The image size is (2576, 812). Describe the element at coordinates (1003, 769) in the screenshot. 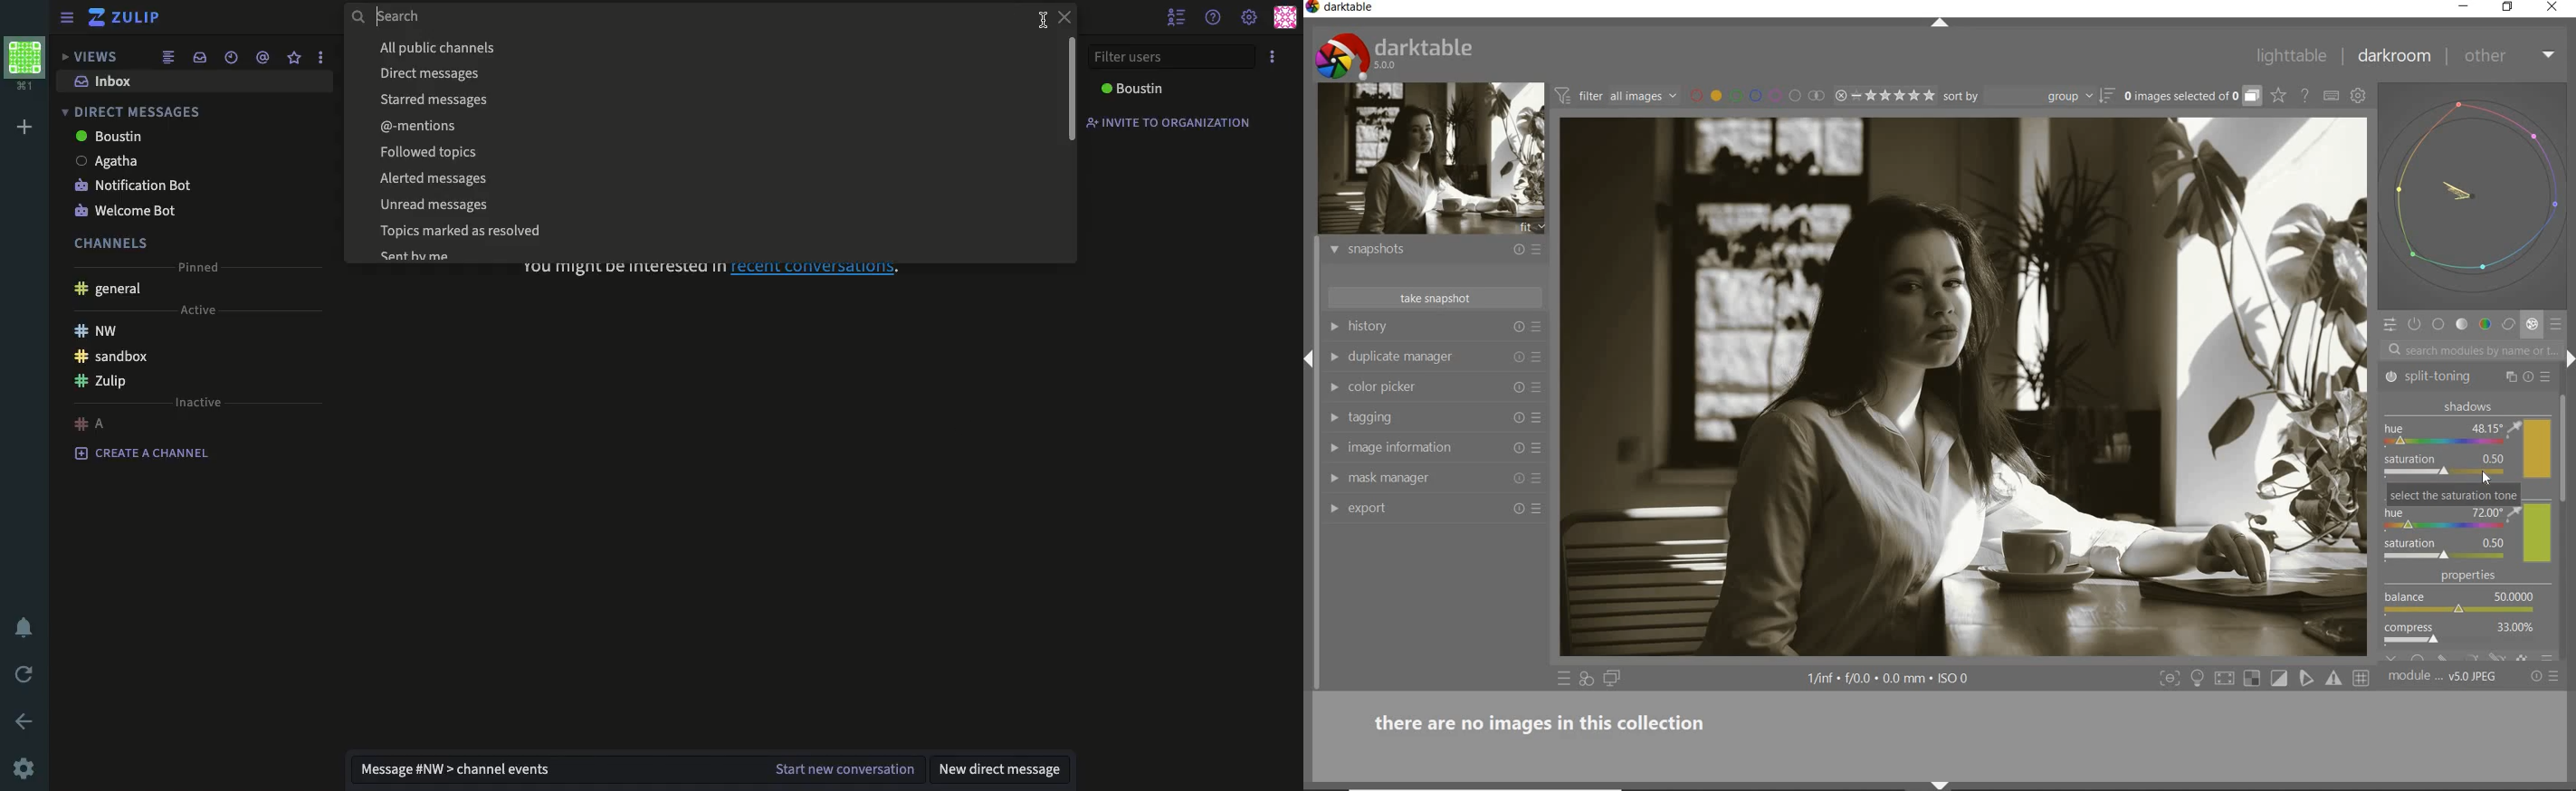

I see `new direct message` at that location.